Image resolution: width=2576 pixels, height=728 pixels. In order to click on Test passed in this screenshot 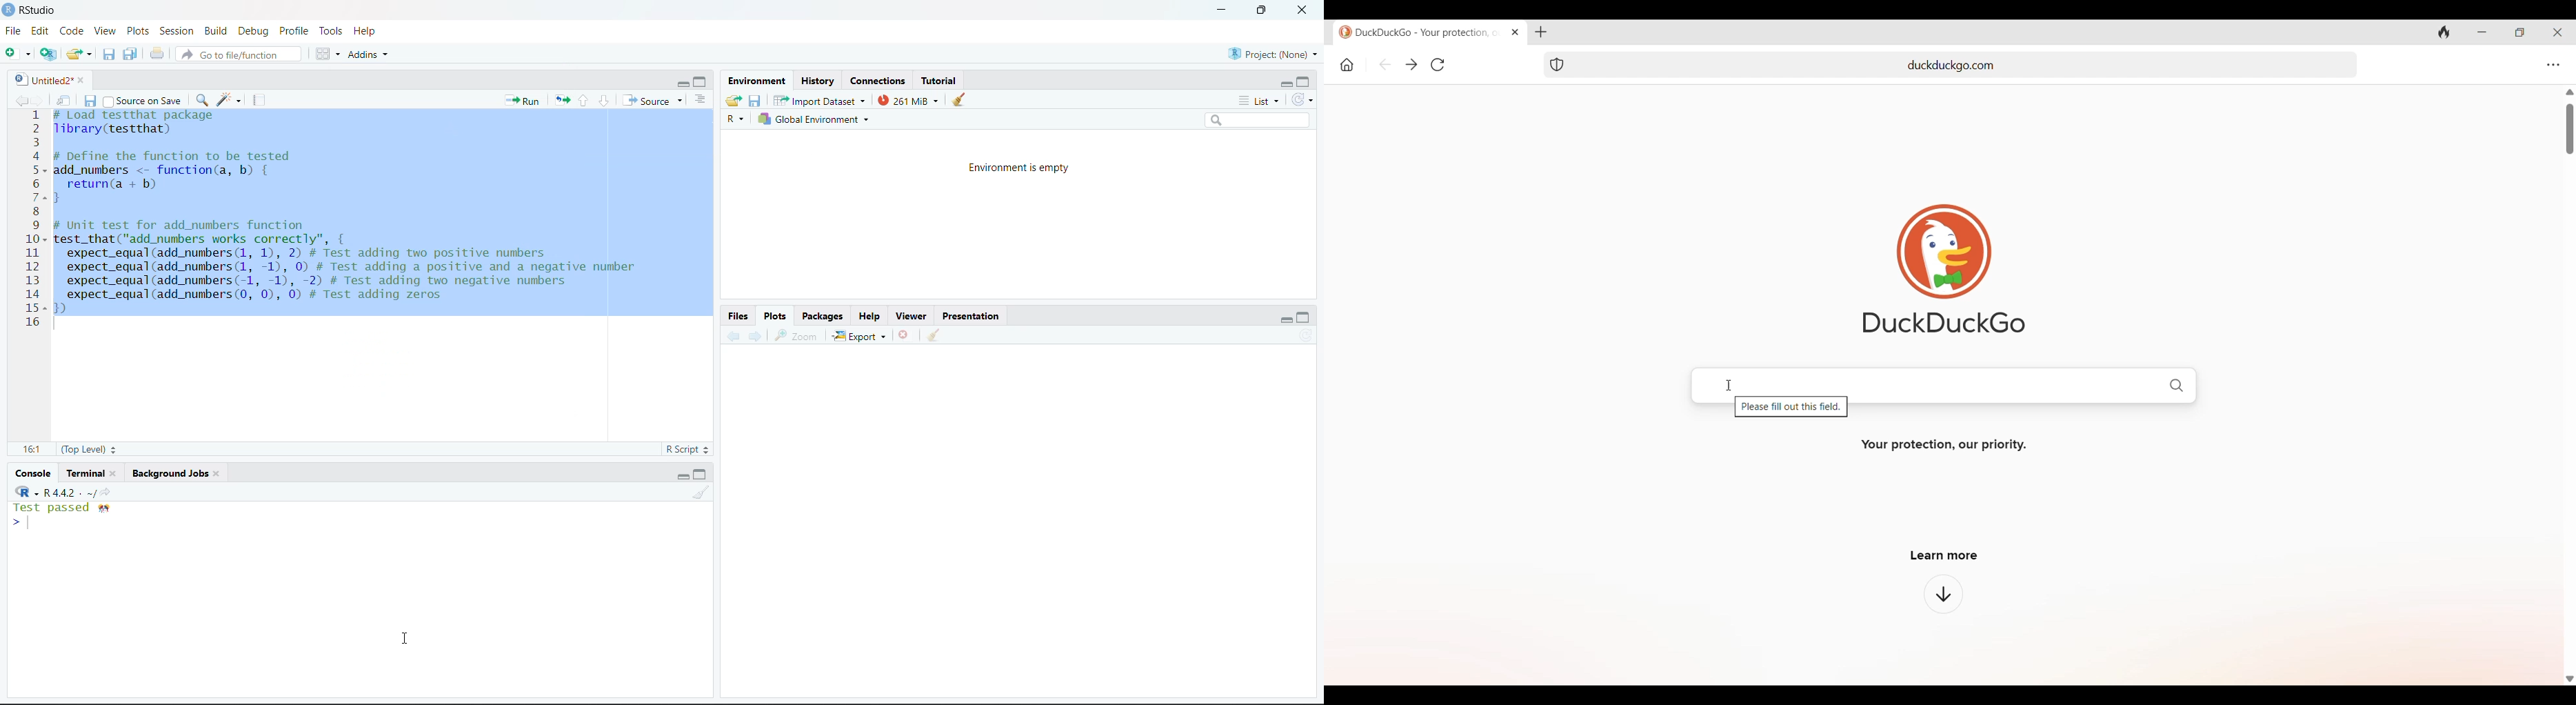, I will do `click(63, 508)`.